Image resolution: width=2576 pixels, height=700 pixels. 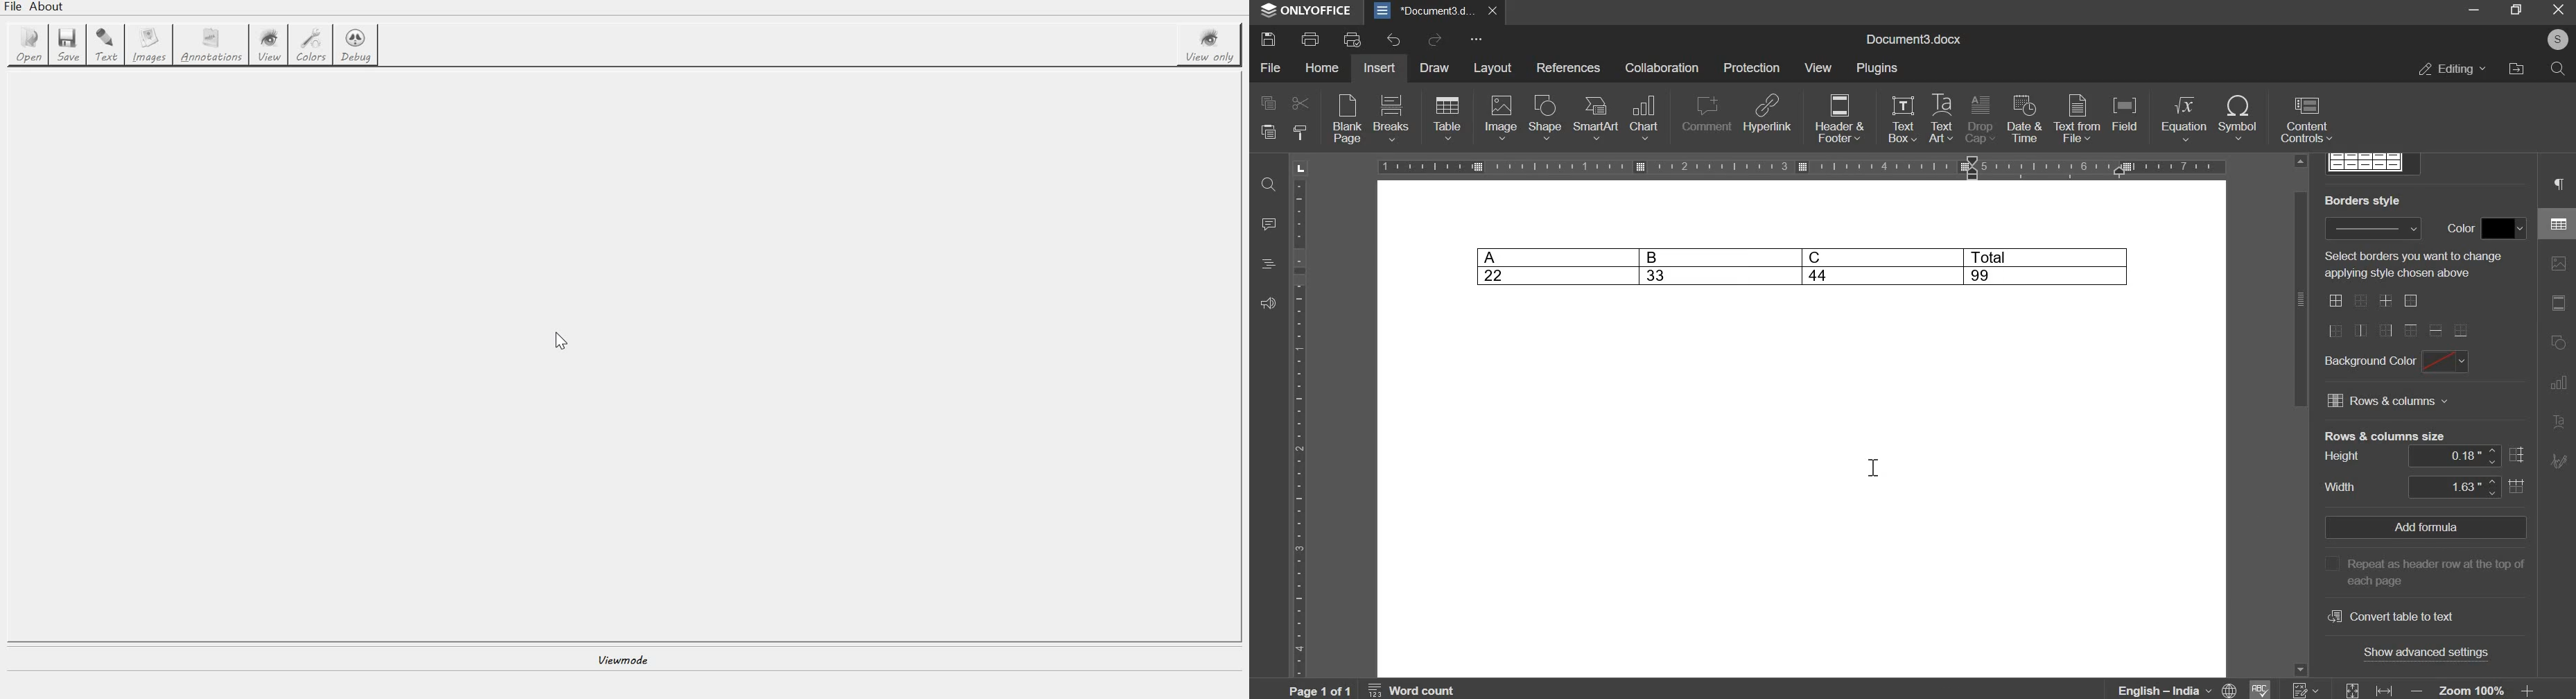 I want to click on redo, so click(x=1434, y=40).